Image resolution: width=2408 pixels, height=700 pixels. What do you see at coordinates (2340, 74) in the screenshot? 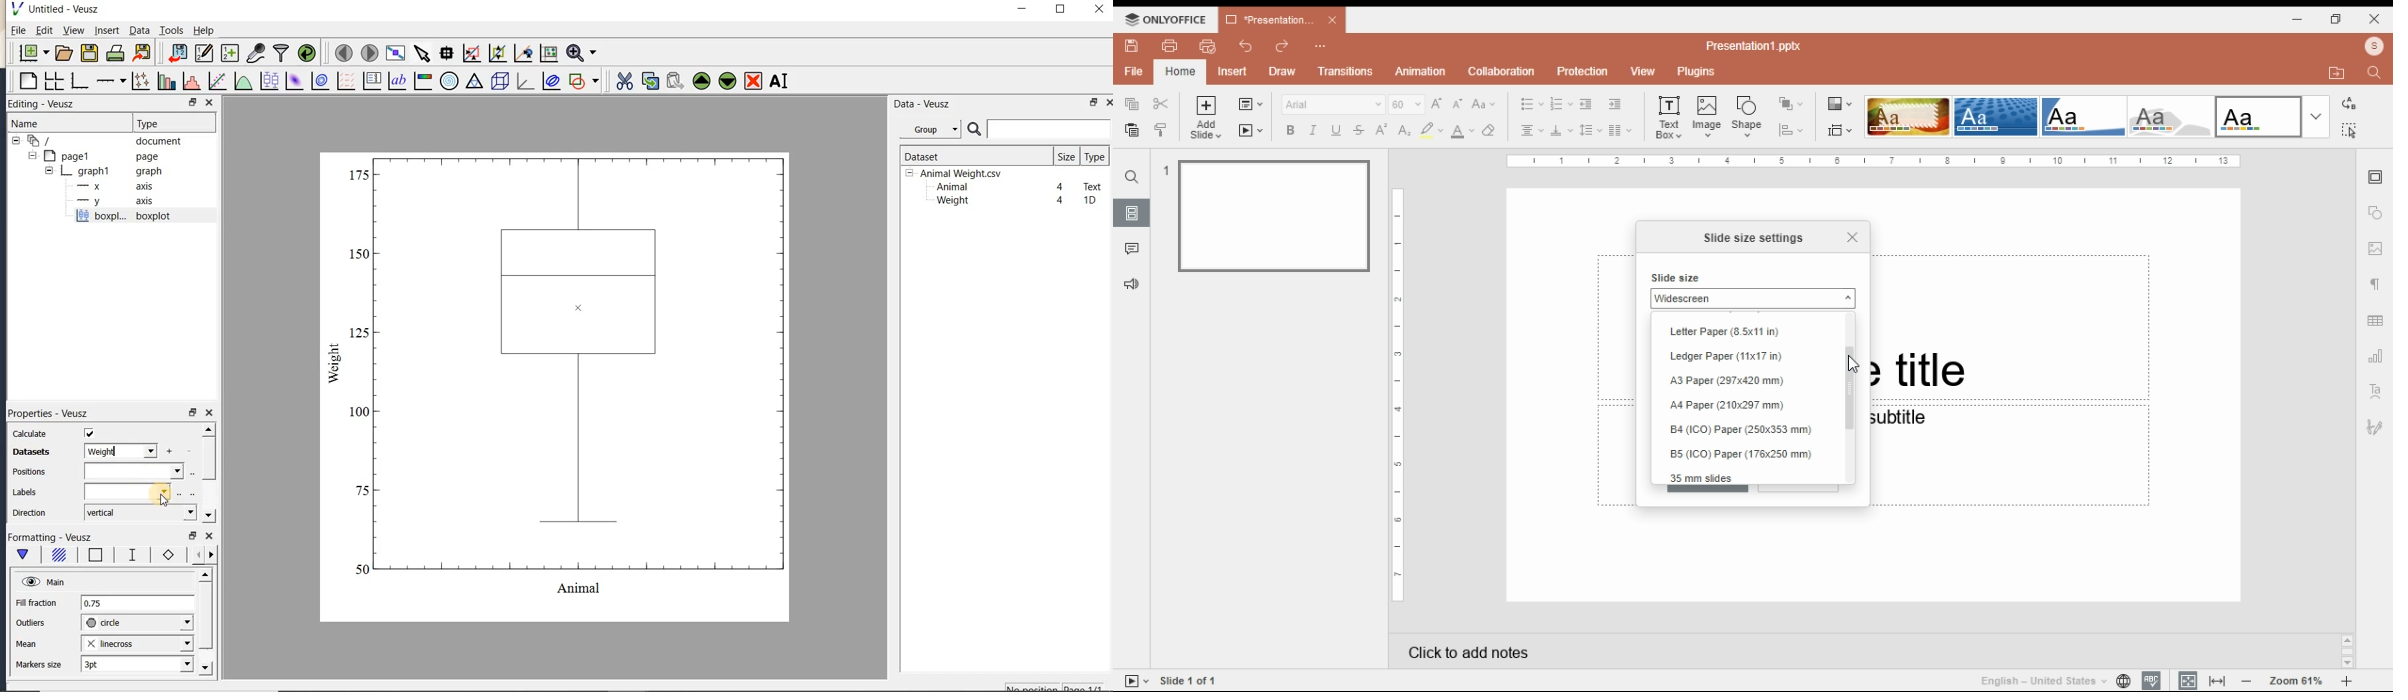
I see `open file location` at bounding box center [2340, 74].